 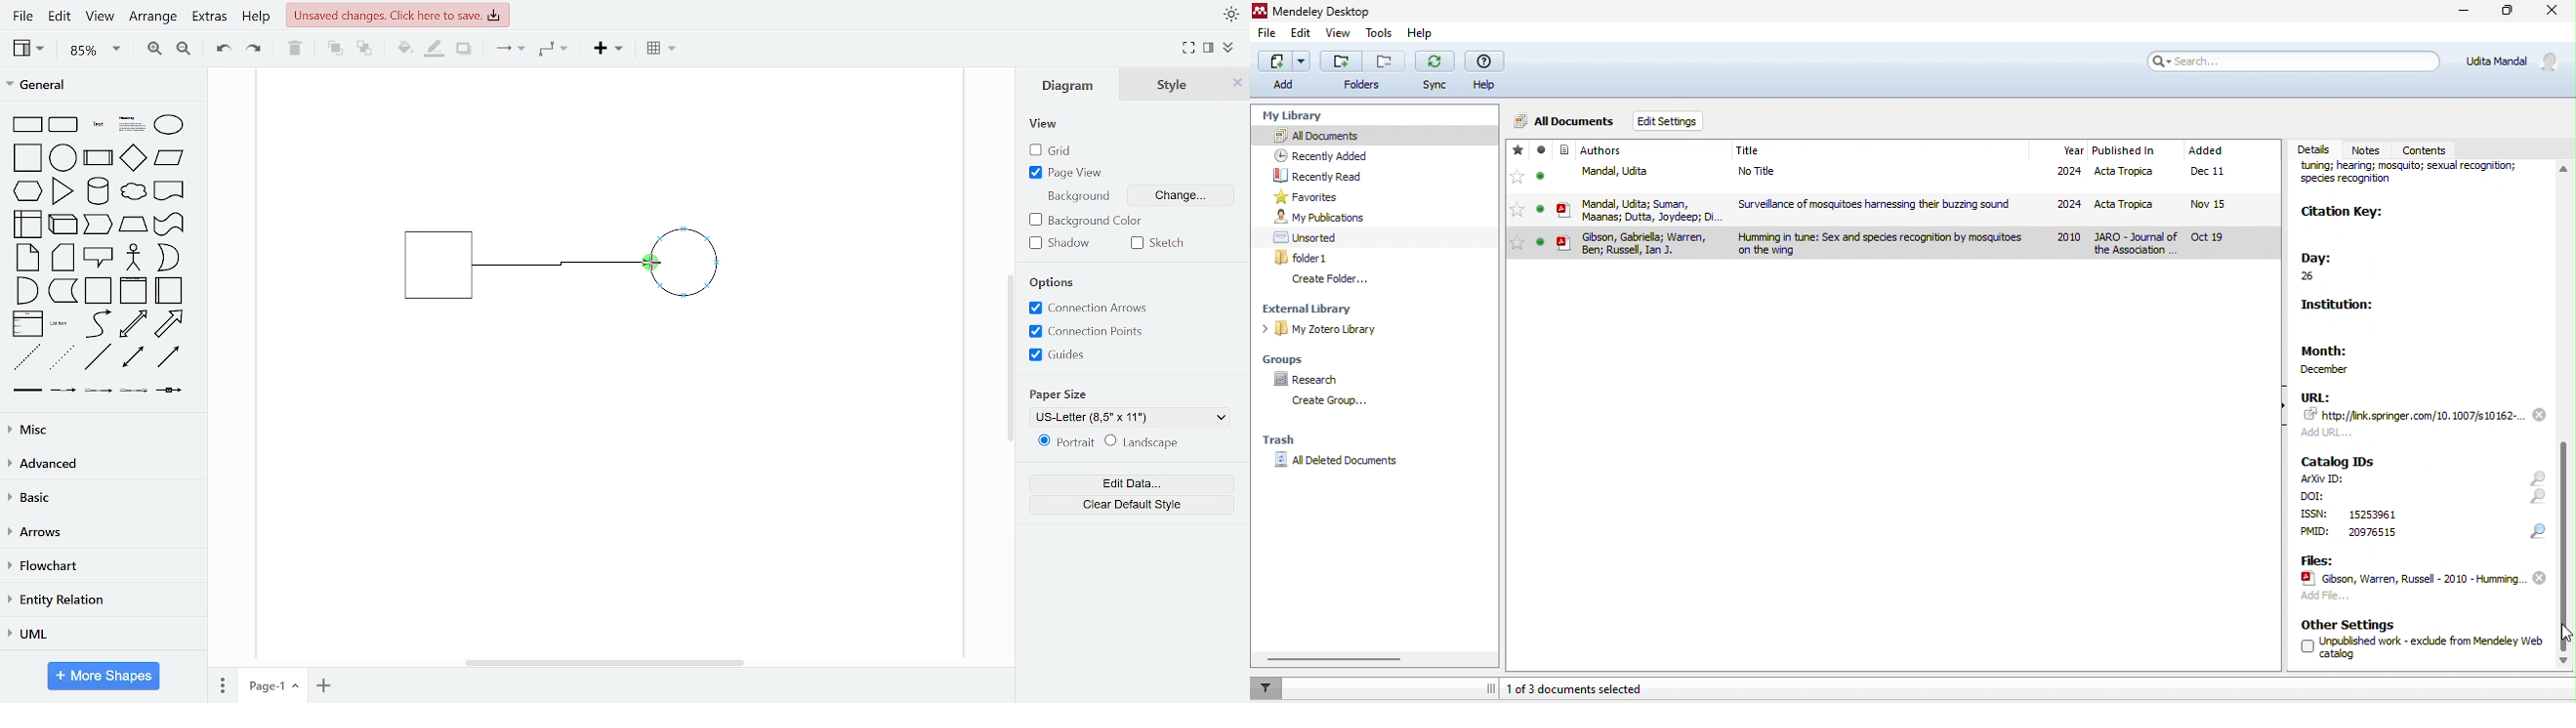 I want to click on card, so click(x=64, y=258).